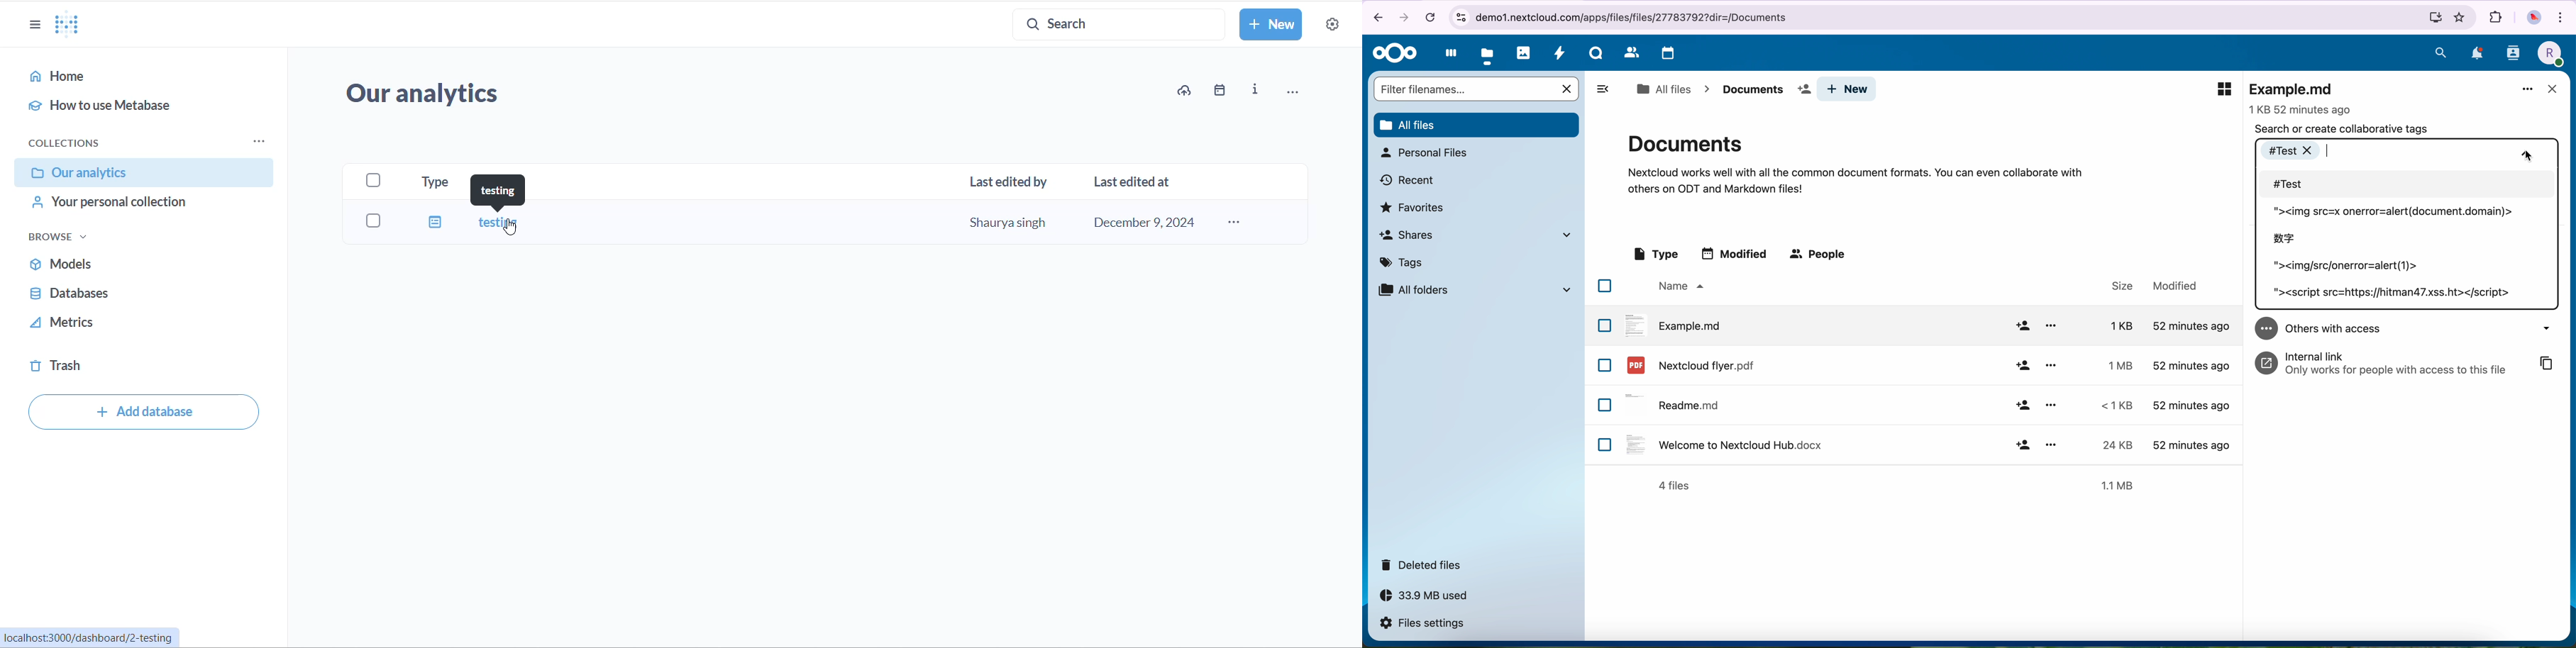 Image resolution: width=2576 pixels, height=672 pixels. What do you see at coordinates (2410, 328) in the screenshot?
I see `others with acces` at bounding box center [2410, 328].